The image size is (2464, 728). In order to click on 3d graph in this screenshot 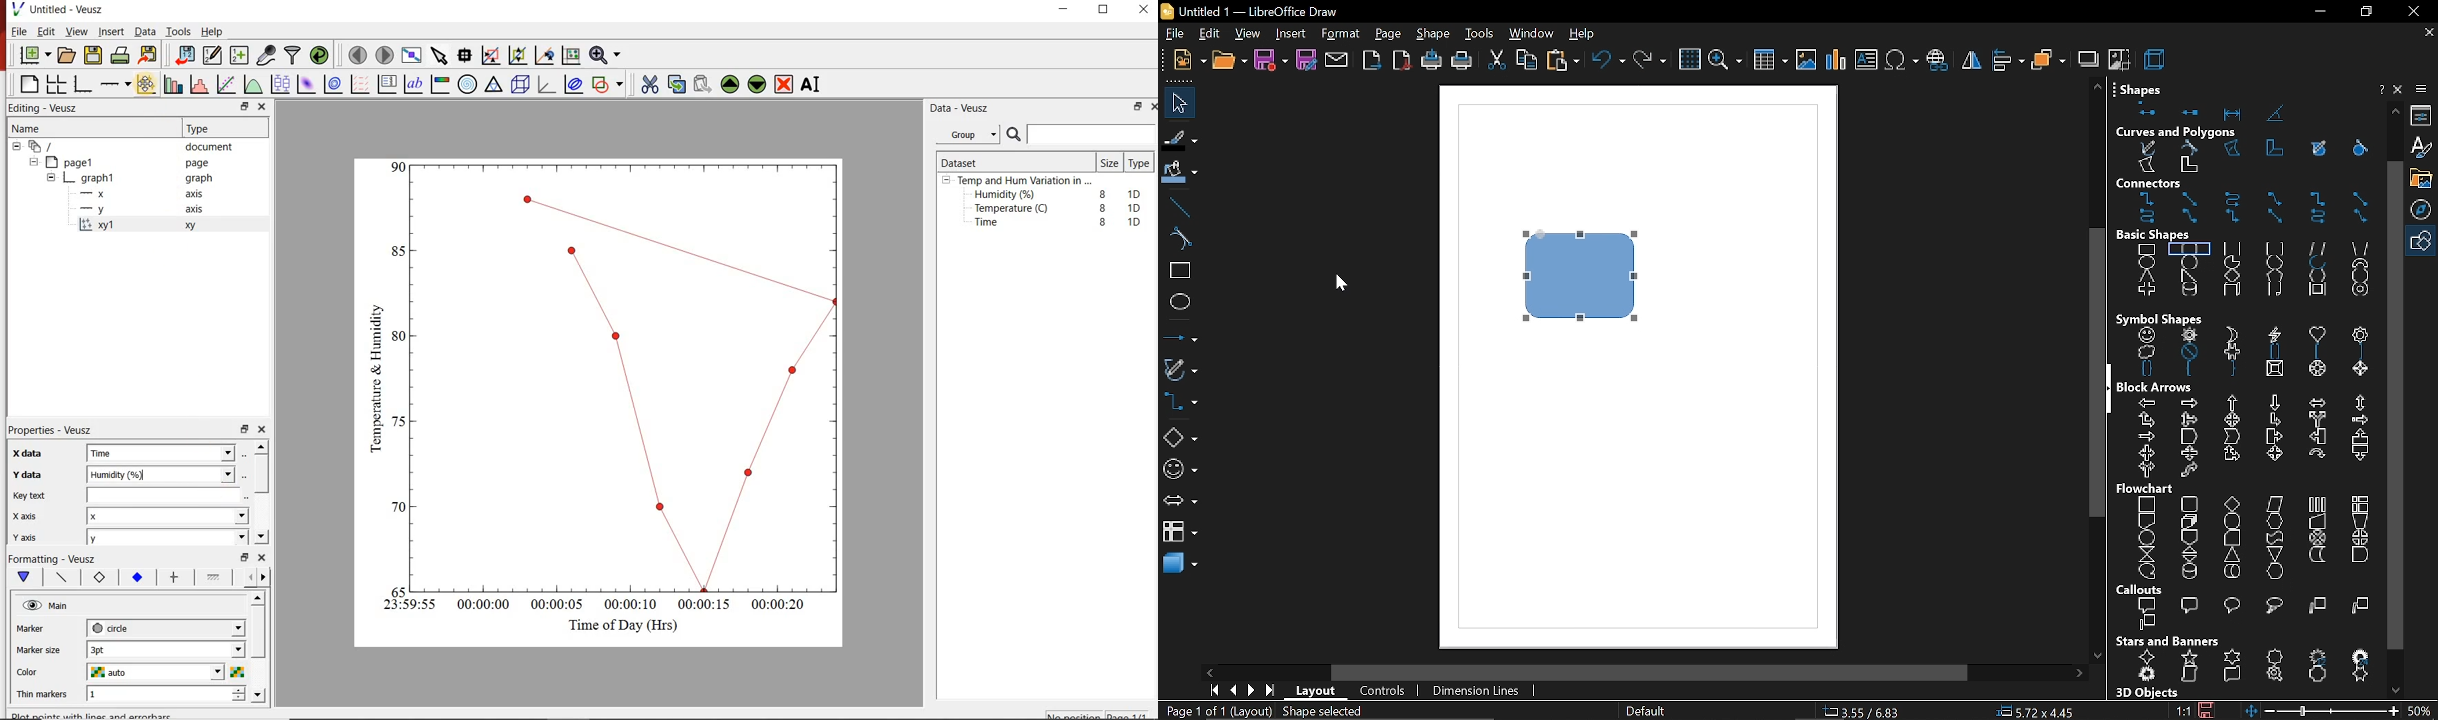, I will do `click(549, 86)`.